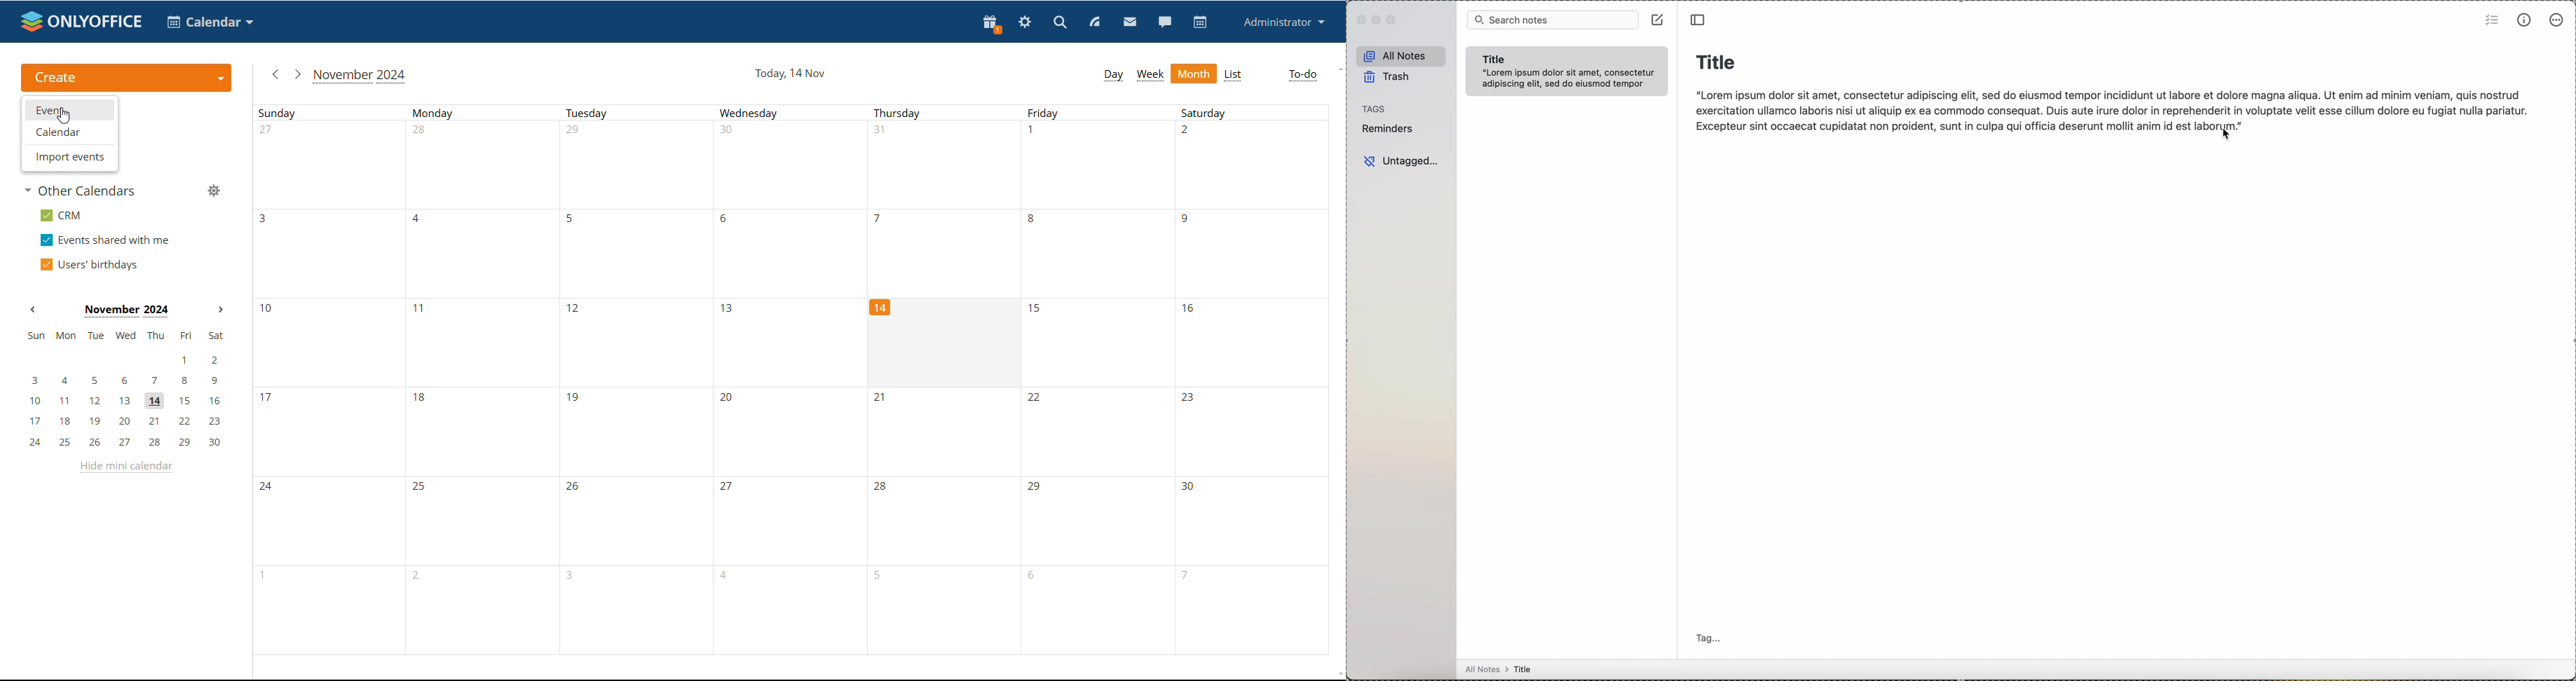 This screenshot has height=700, width=2576. What do you see at coordinates (1130, 23) in the screenshot?
I see `mail` at bounding box center [1130, 23].